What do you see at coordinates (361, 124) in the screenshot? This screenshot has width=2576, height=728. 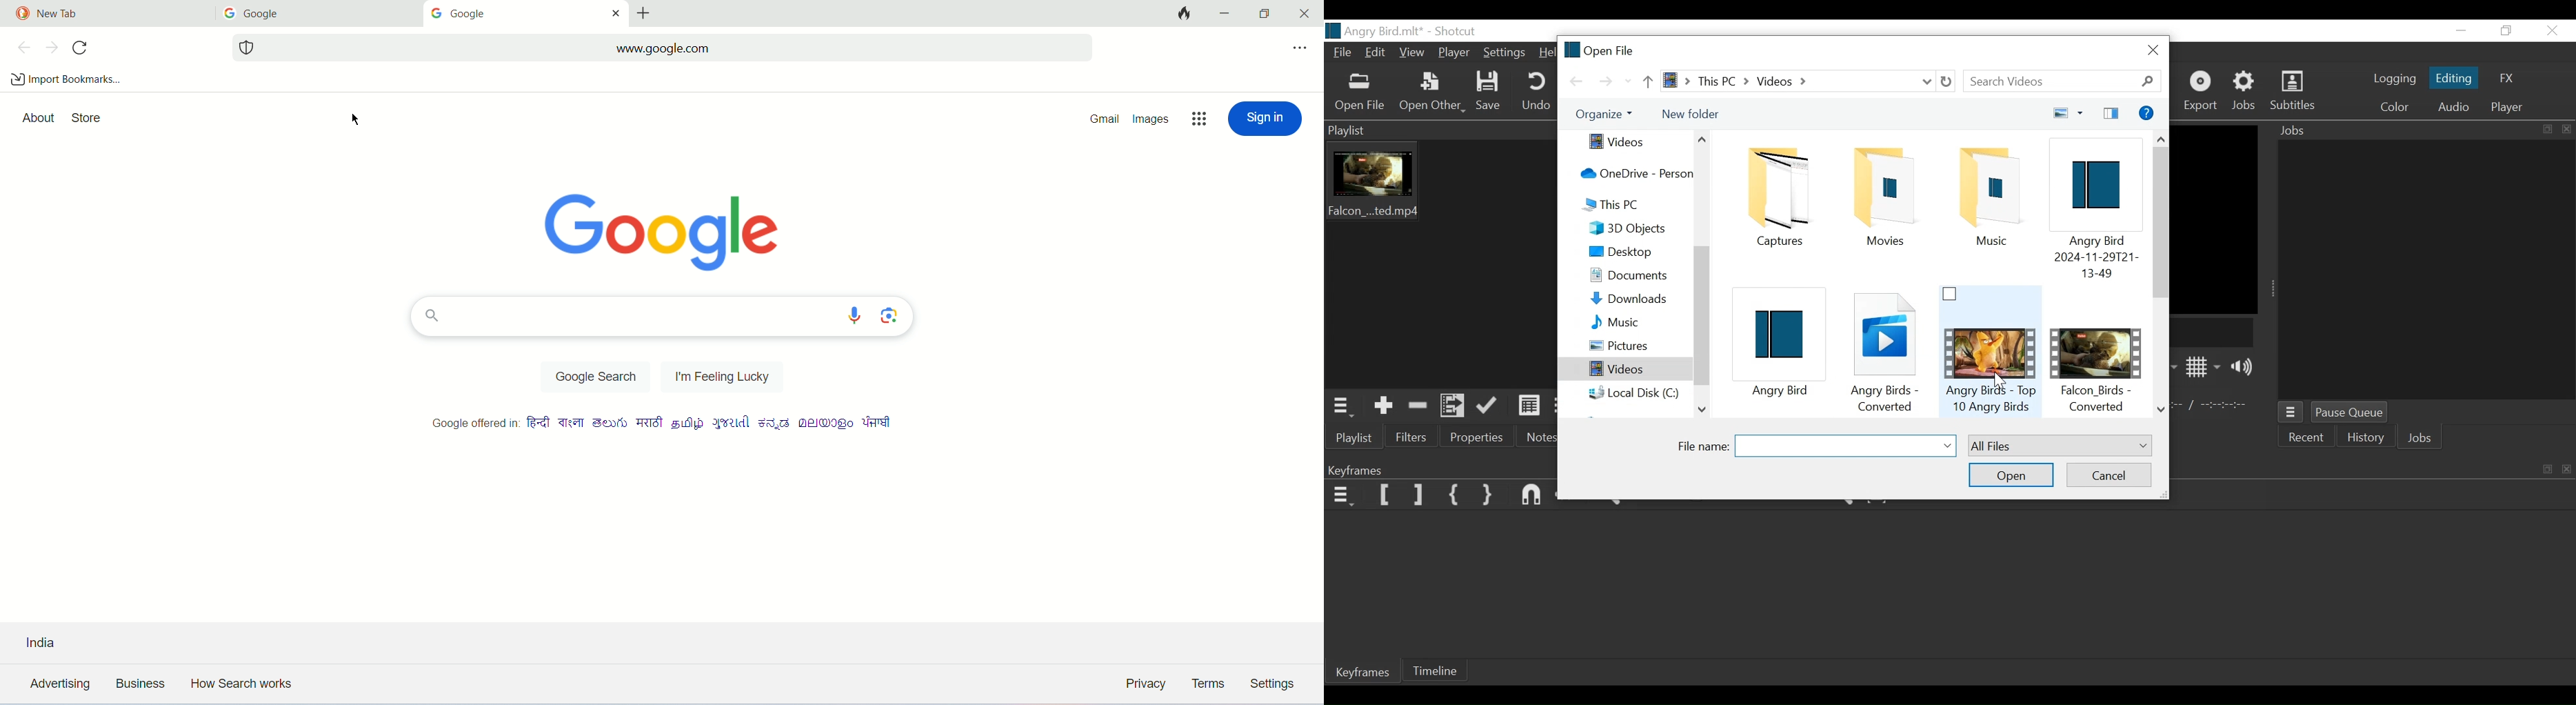 I see `mouse cursor` at bounding box center [361, 124].